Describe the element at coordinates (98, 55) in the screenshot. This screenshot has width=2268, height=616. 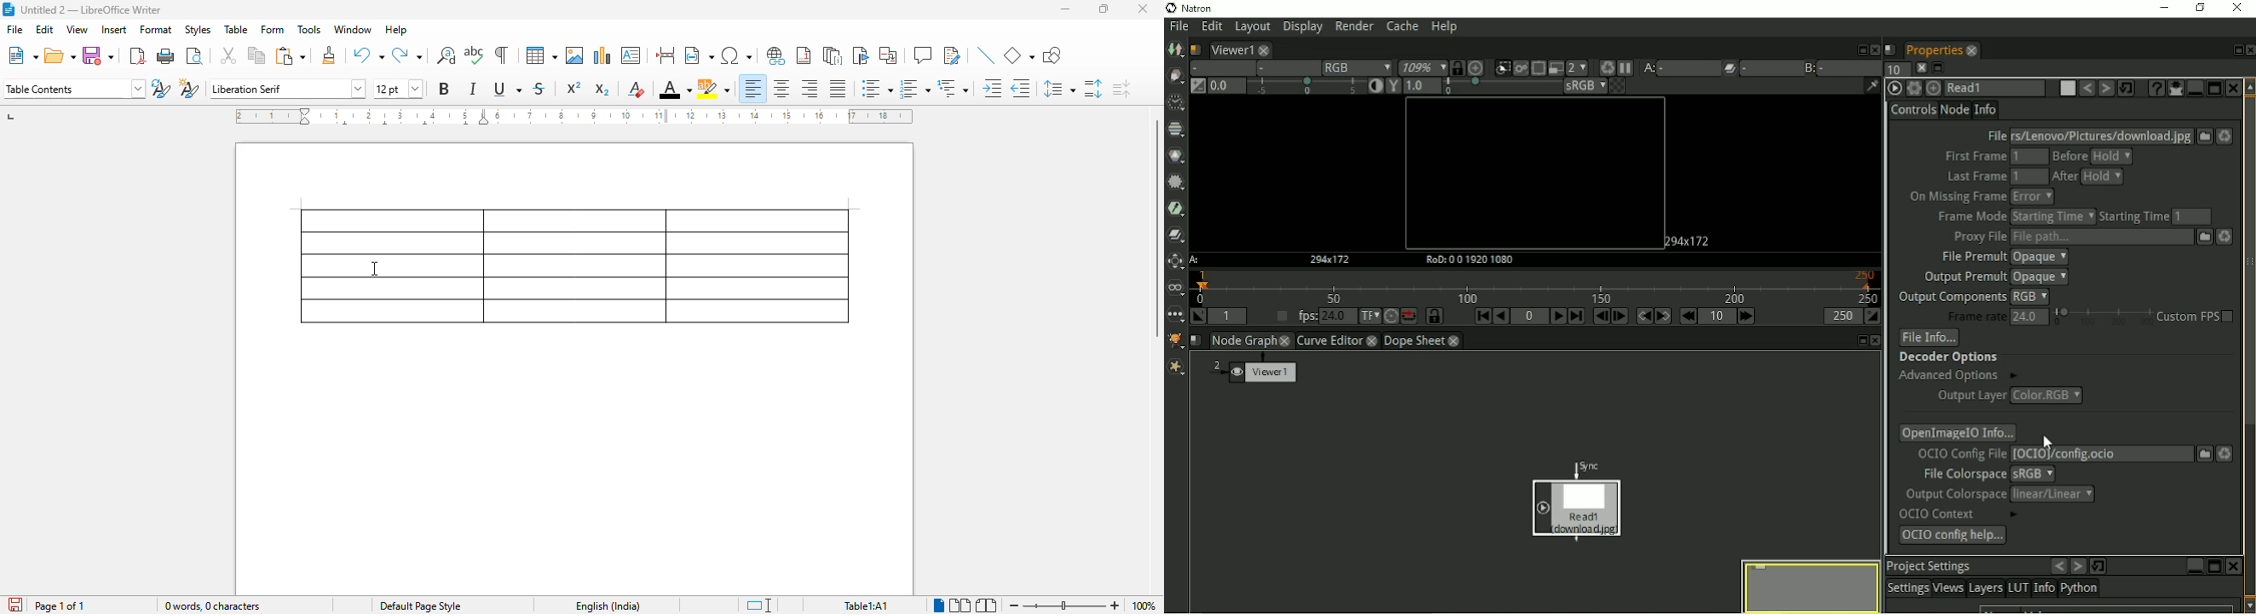
I see `save` at that location.